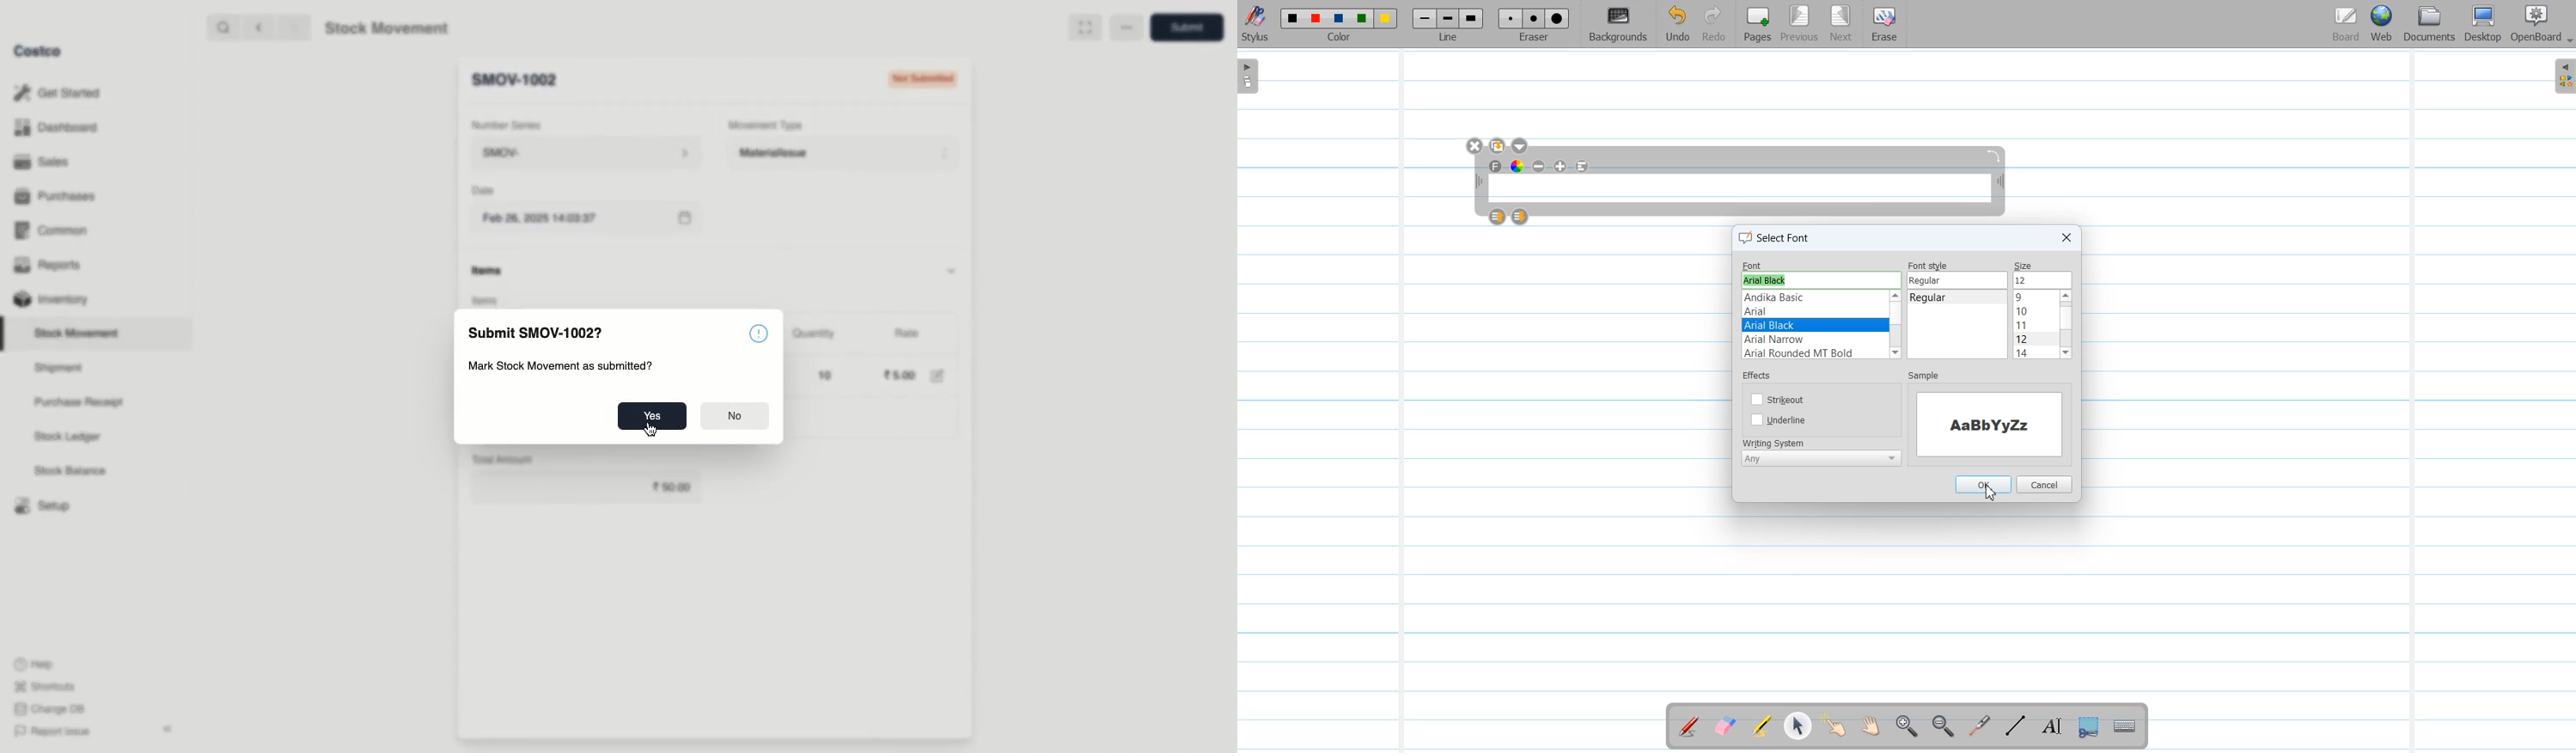  Describe the element at coordinates (1521, 146) in the screenshot. I see `Drop down box` at that location.